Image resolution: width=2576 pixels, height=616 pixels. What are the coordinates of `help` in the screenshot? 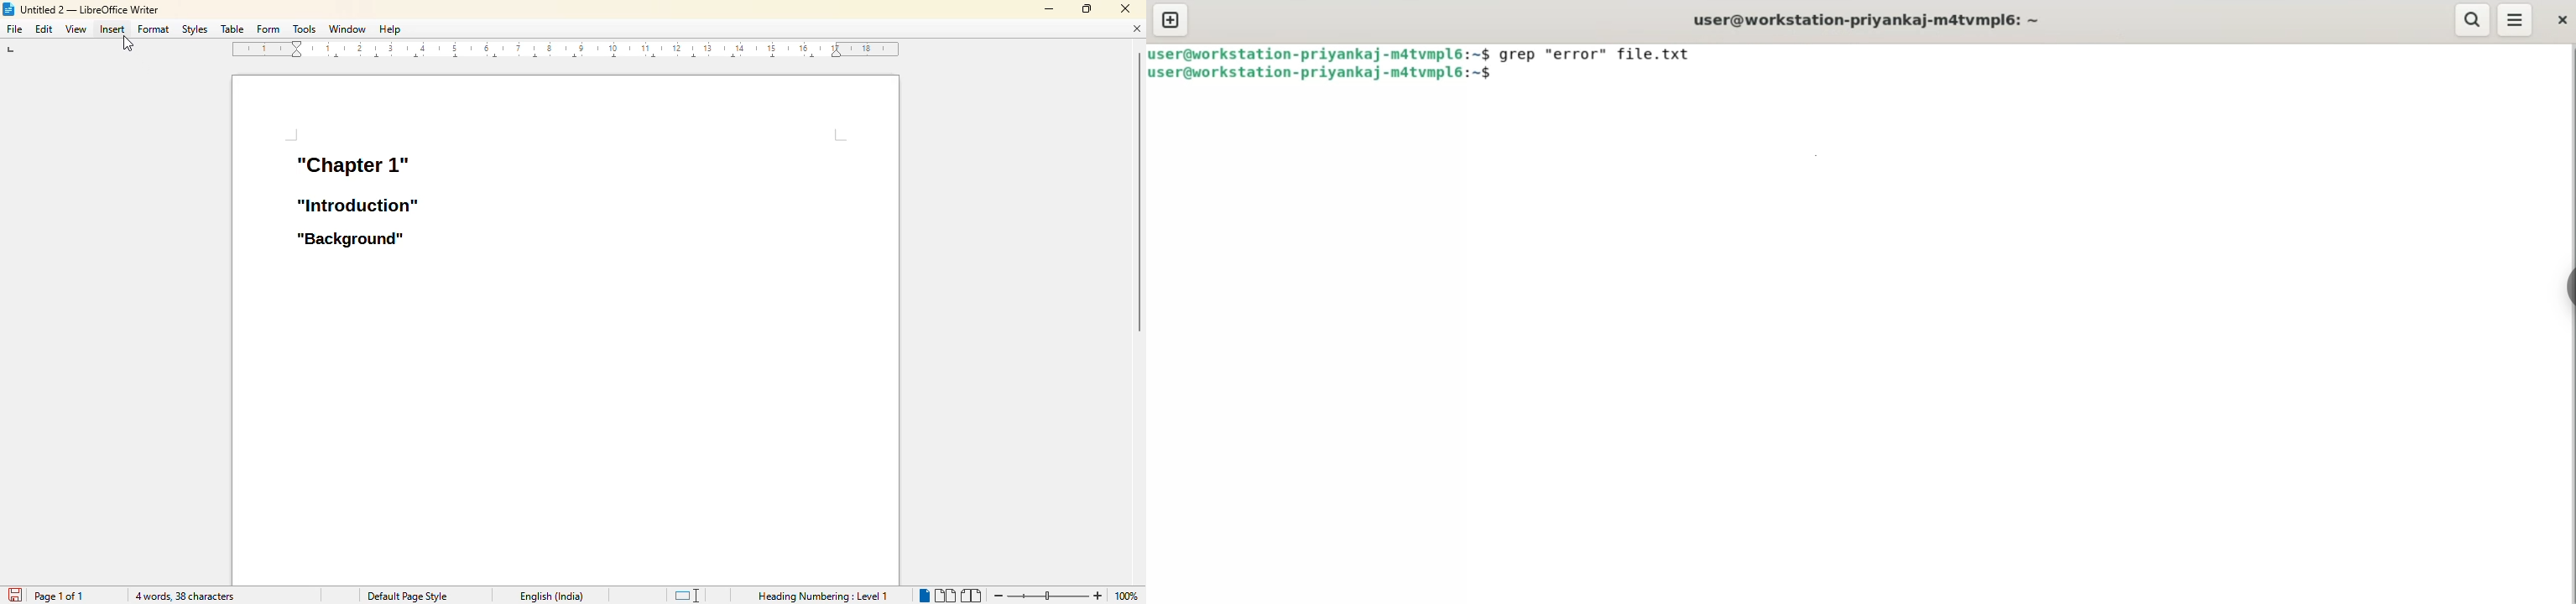 It's located at (389, 29).